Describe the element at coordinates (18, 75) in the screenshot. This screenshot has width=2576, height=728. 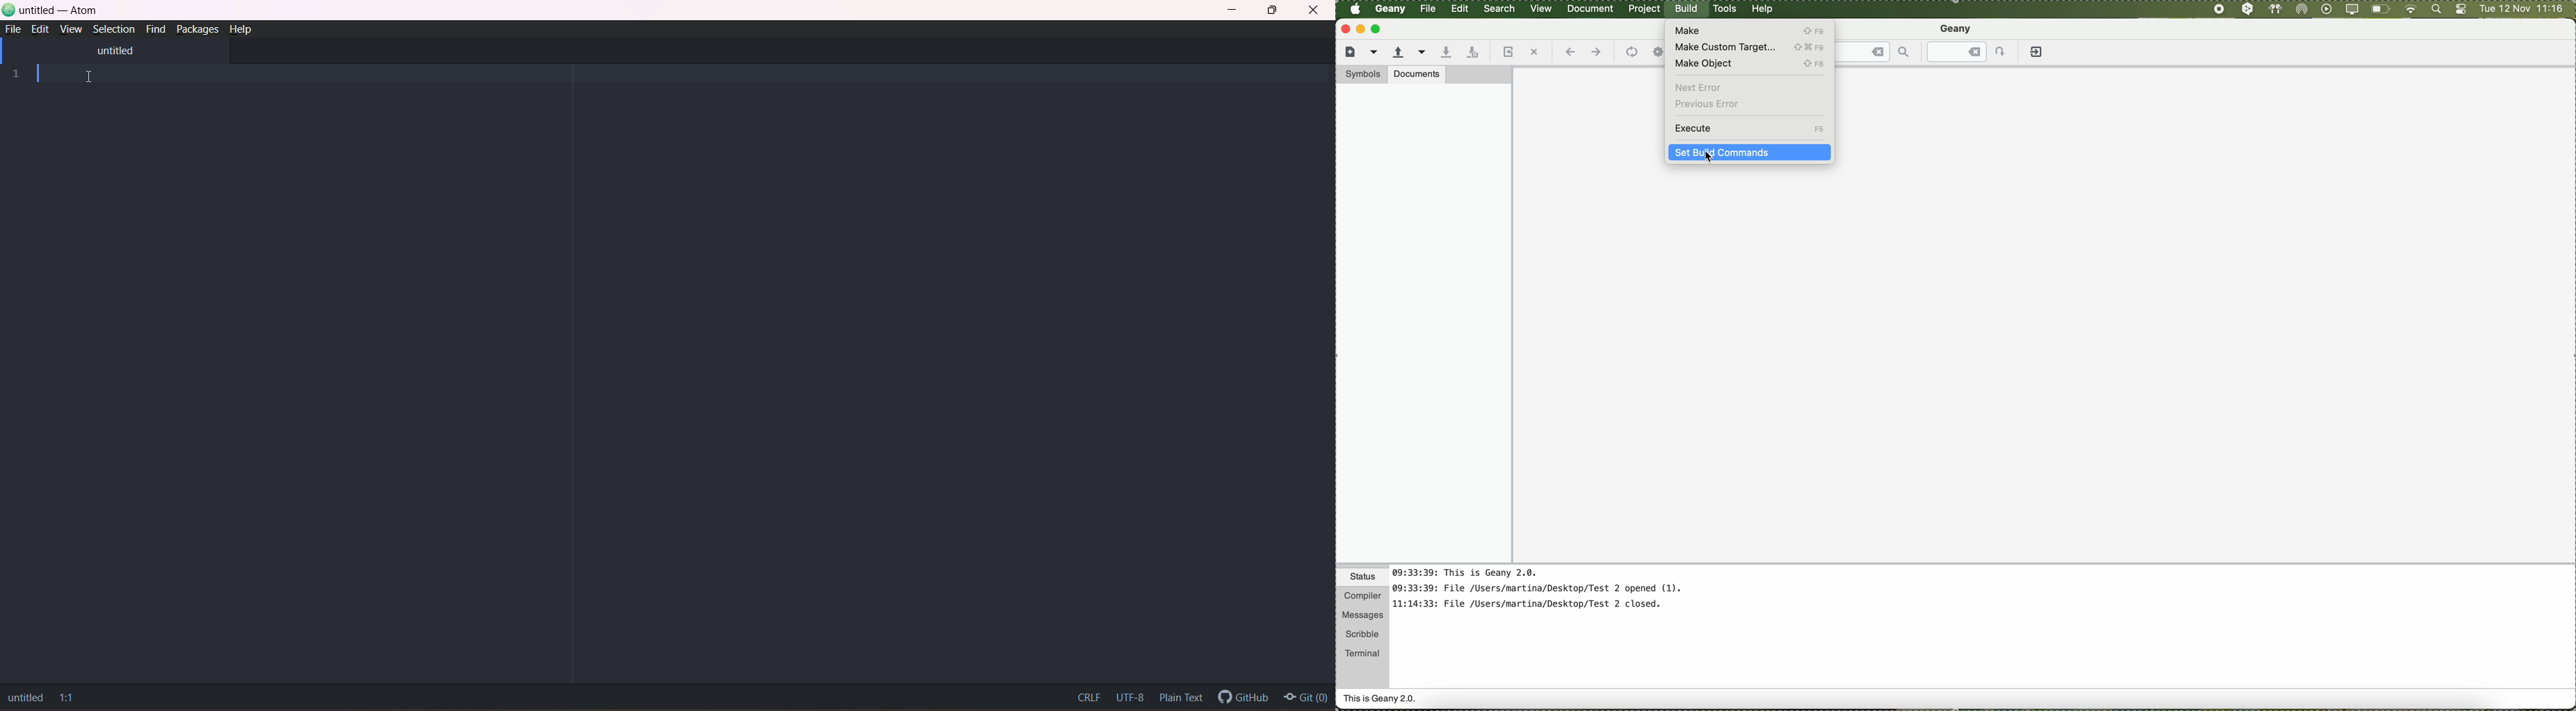
I see `1` at that location.